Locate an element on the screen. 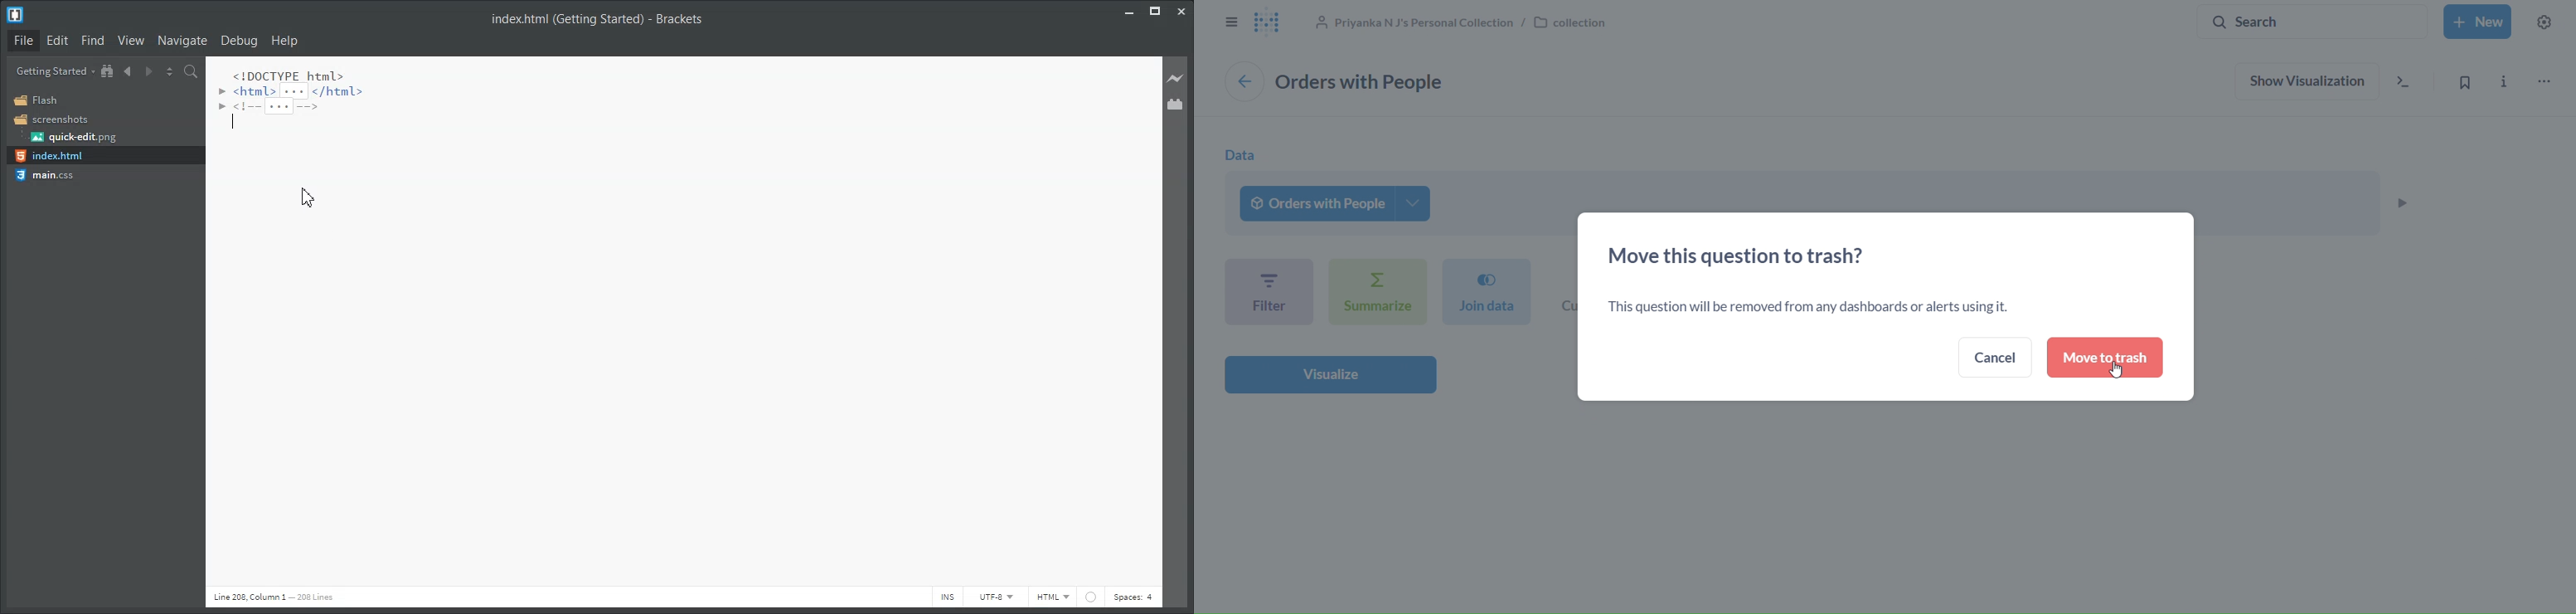  Show in file tree is located at coordinates (109, 71).